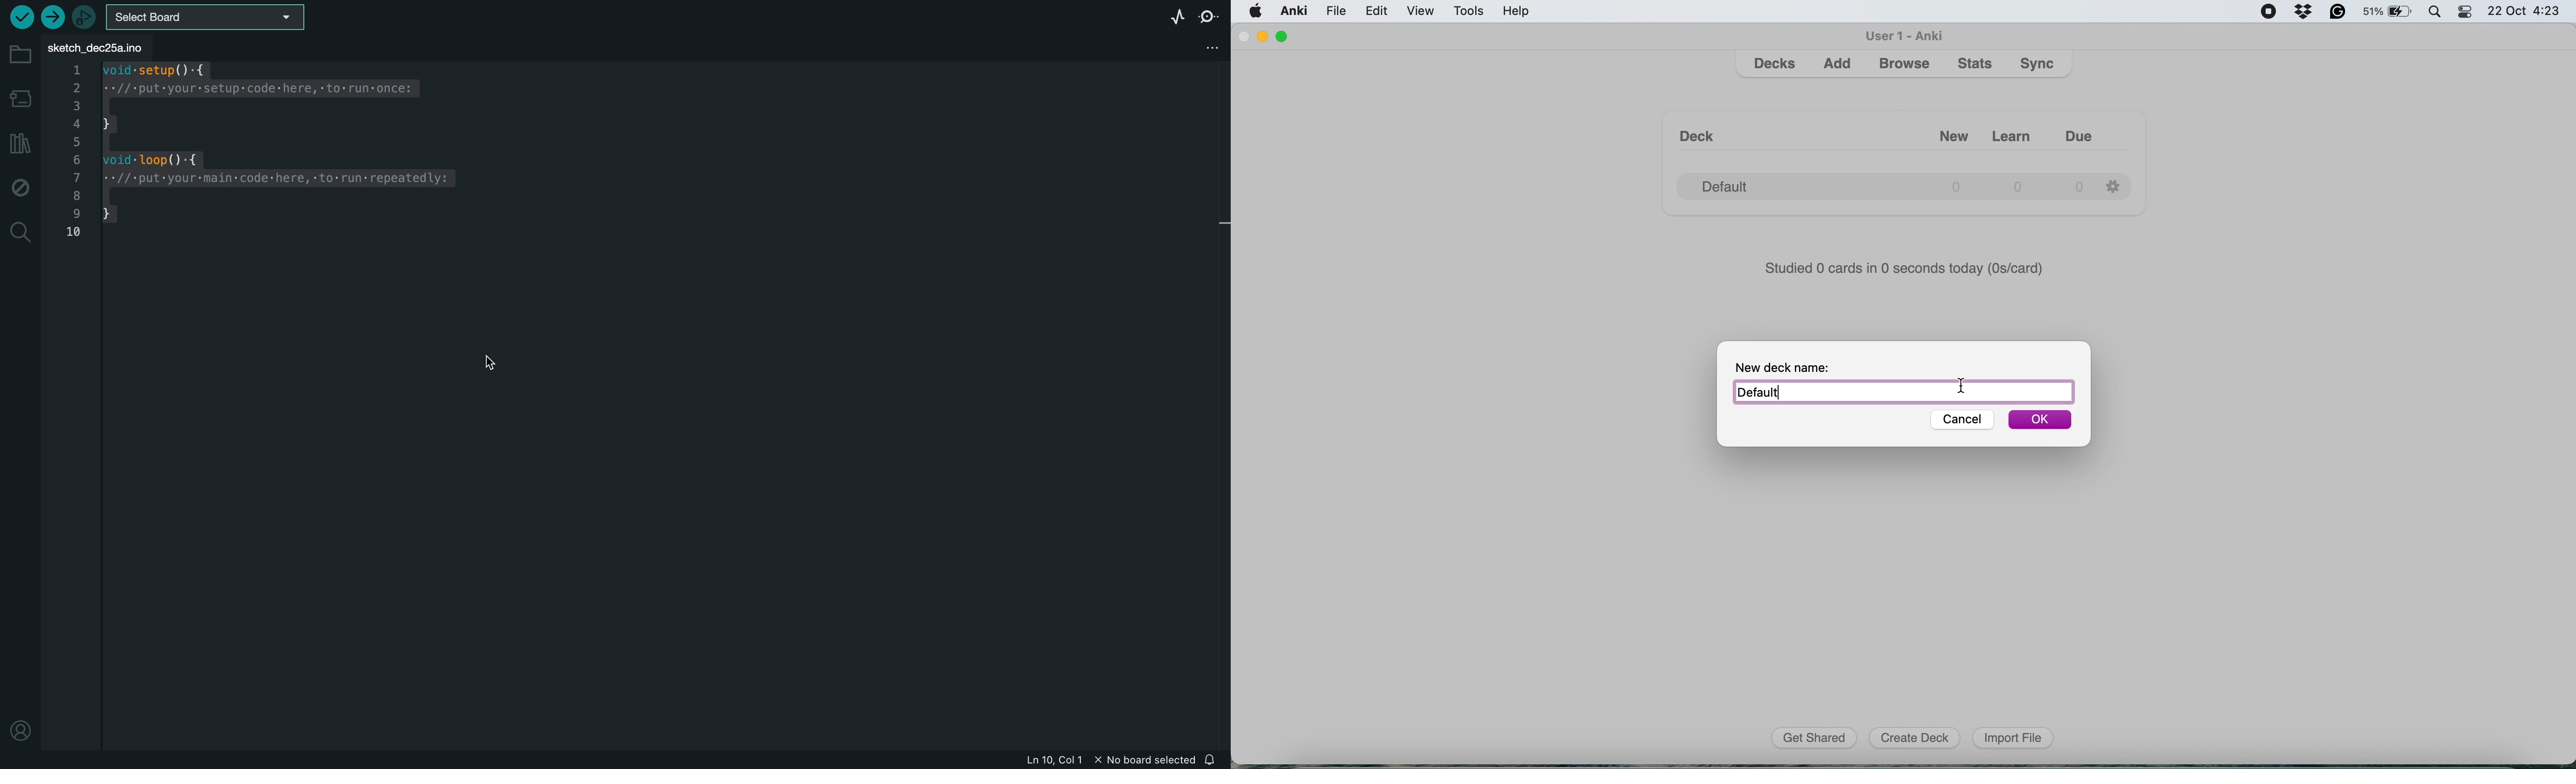 This screenshot has width=2576, height=784. Describe the element at coordinates (1424, 12) in the screenshot. I see `view` at that location.